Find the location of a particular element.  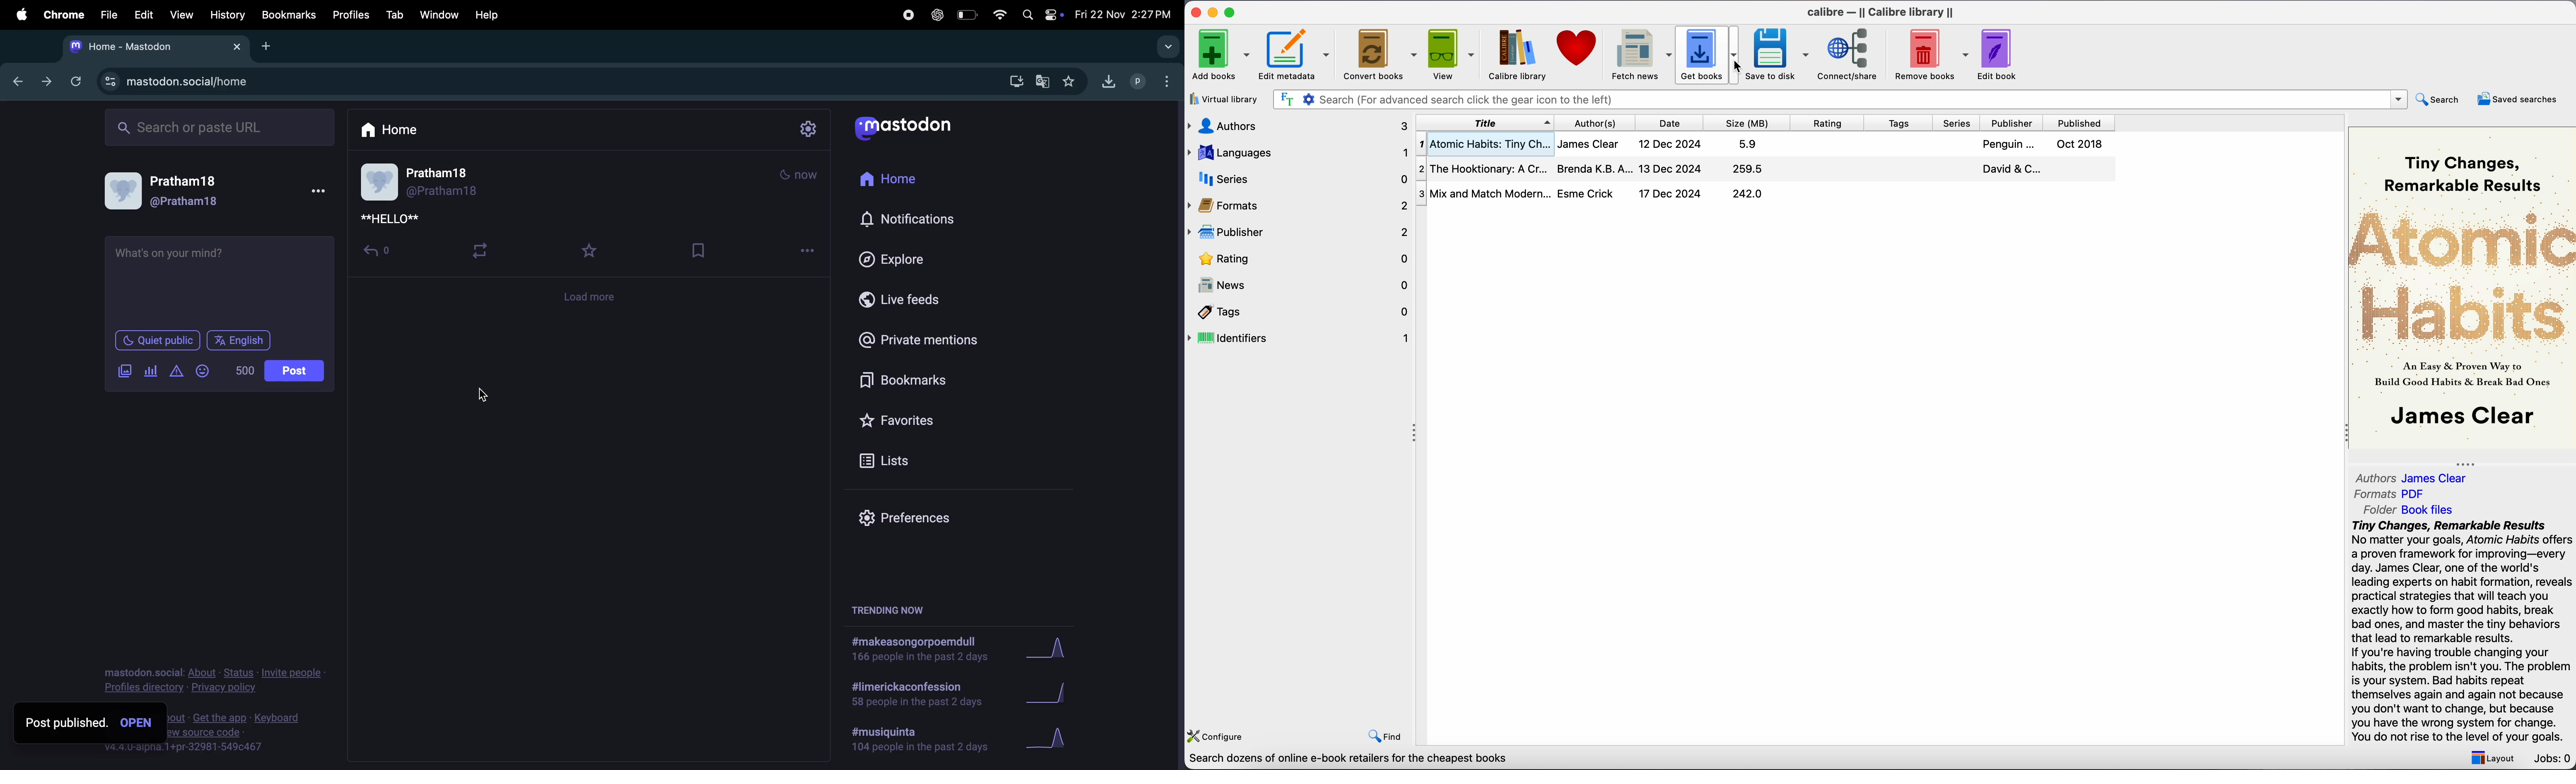

rating is located at coordinates (1828, 123).